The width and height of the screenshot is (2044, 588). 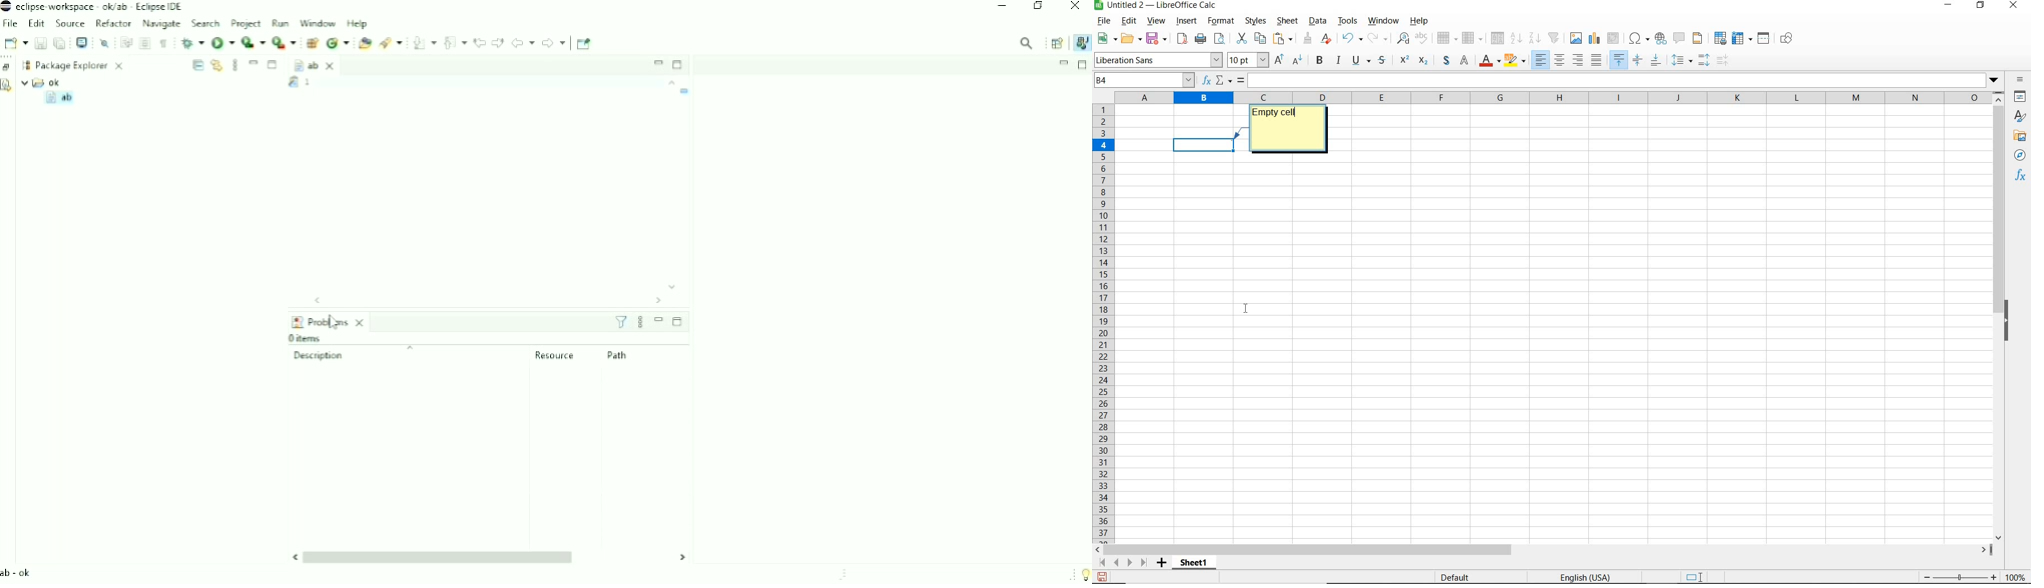 I want to click on Toggle Word Wrap, so click(x=125, y=42).